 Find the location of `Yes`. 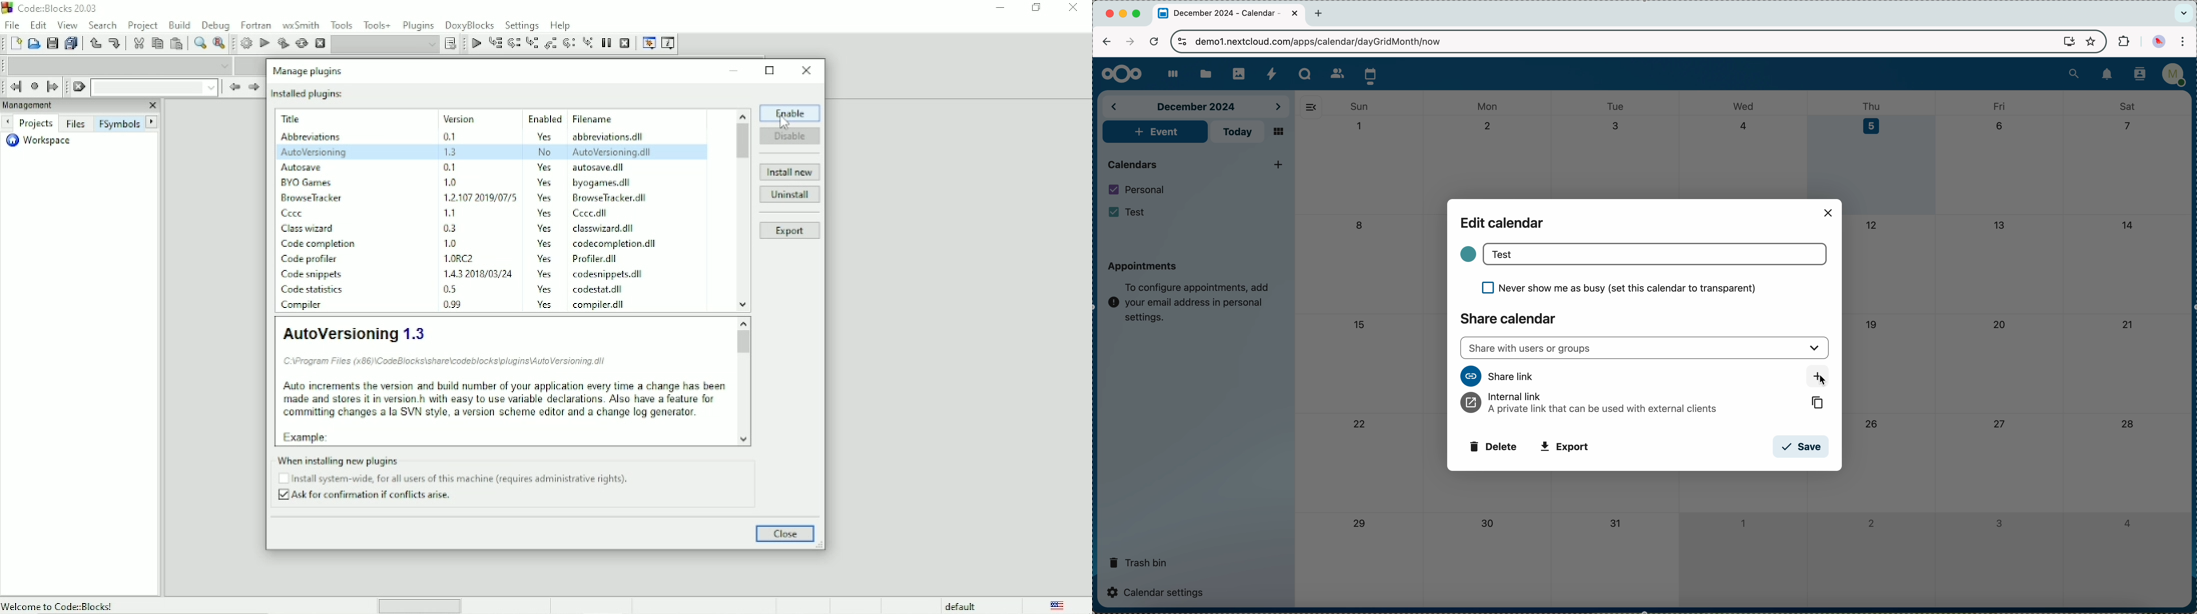

Yes is located at coordinates (544, 288).